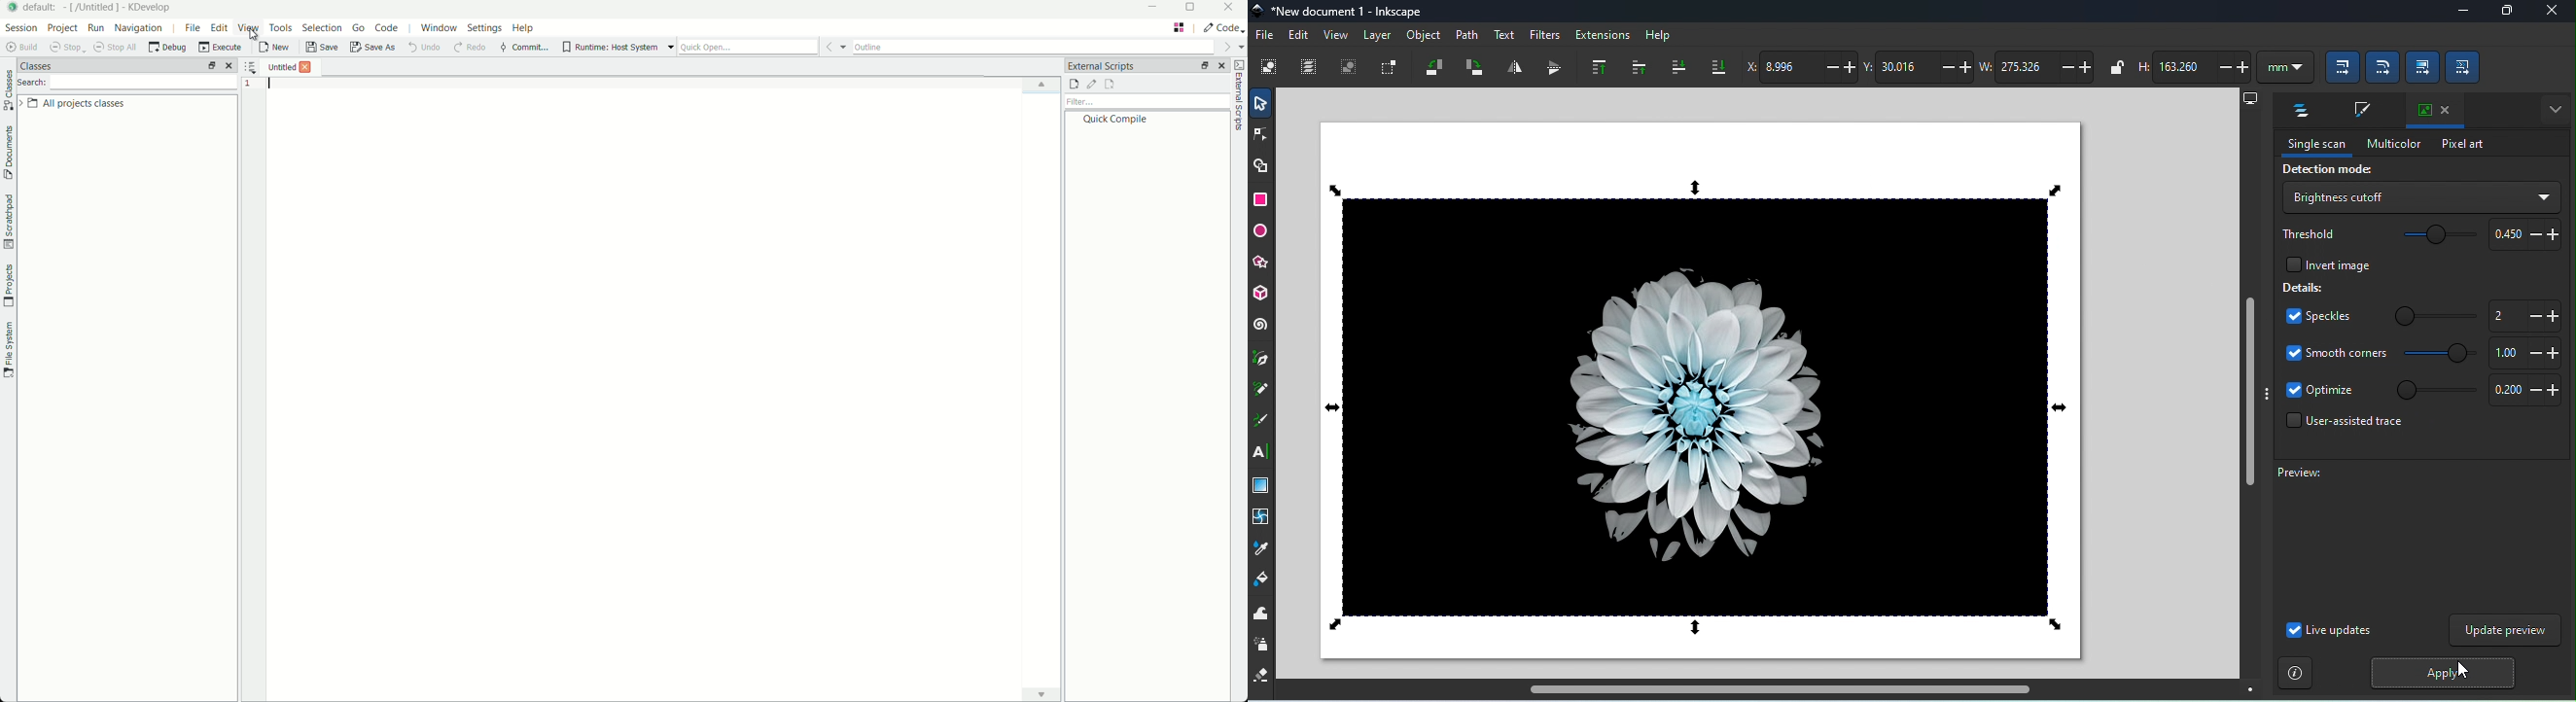 This screenshot has height=728, width=2576. I want to click on save as, so click(373, 47).